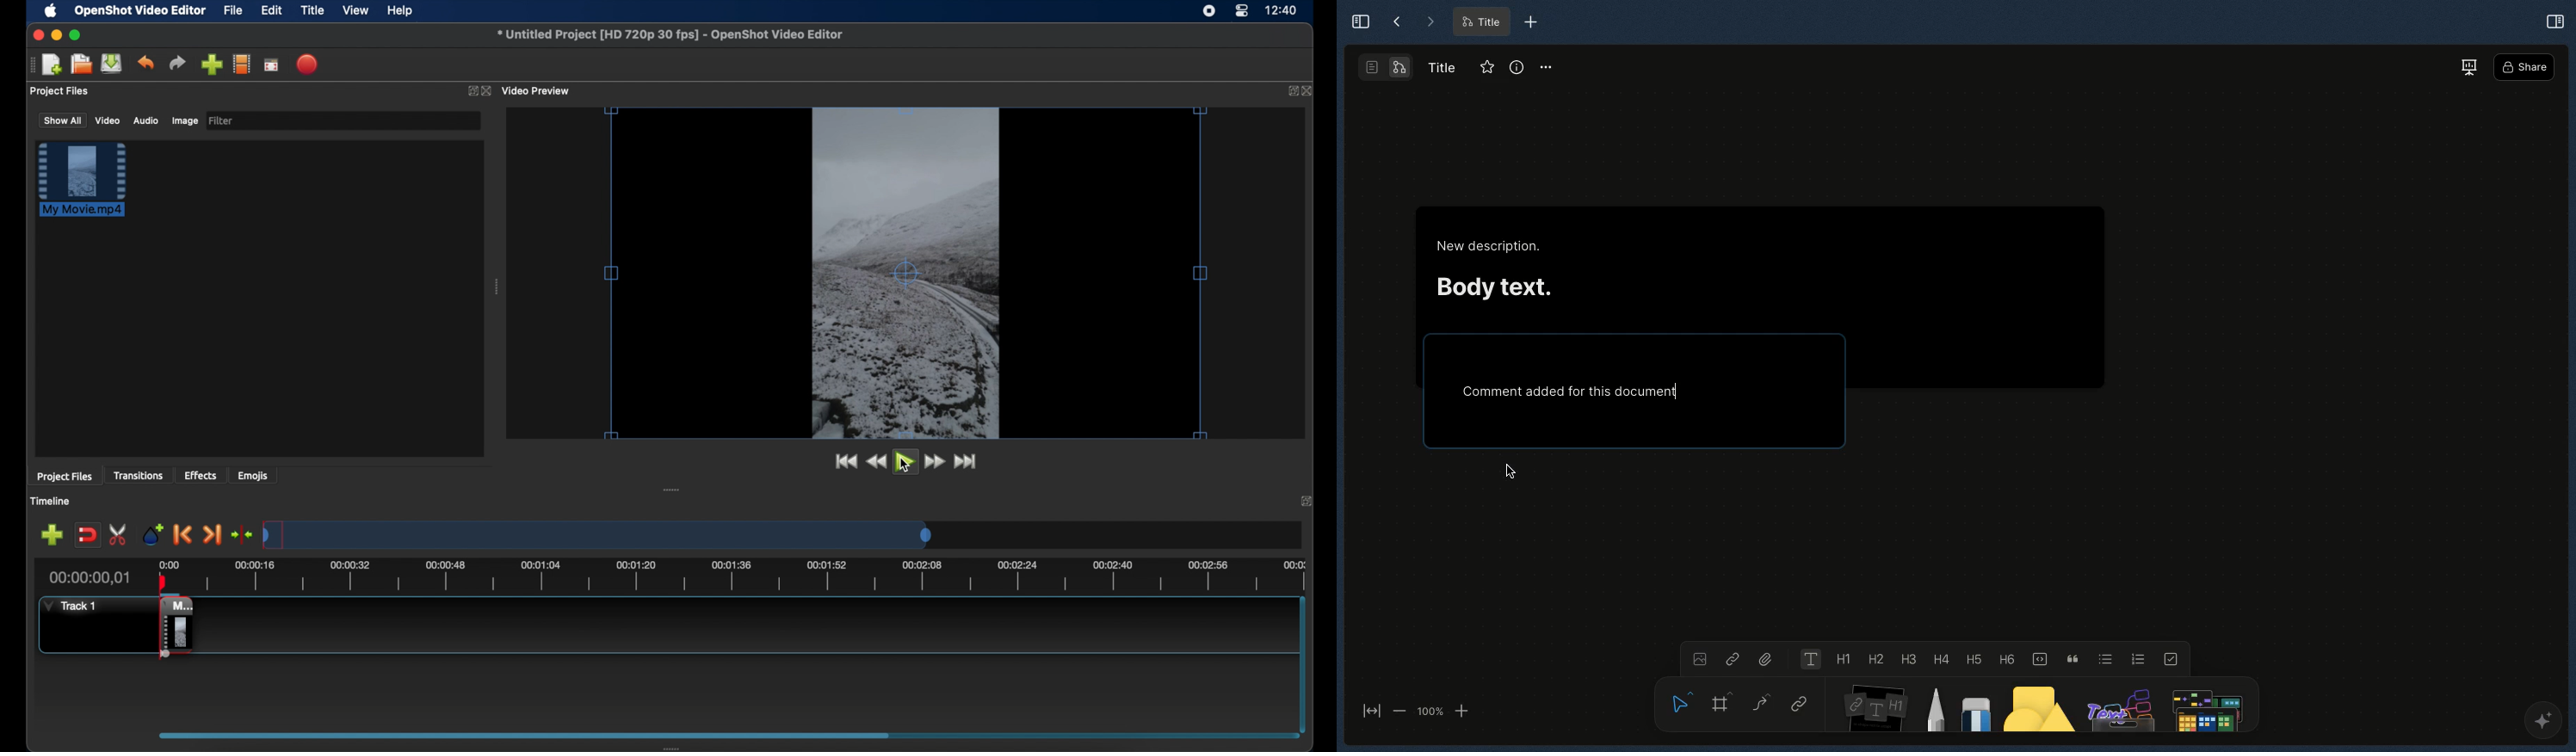  I want to click on cursor, so click(1510, 472).